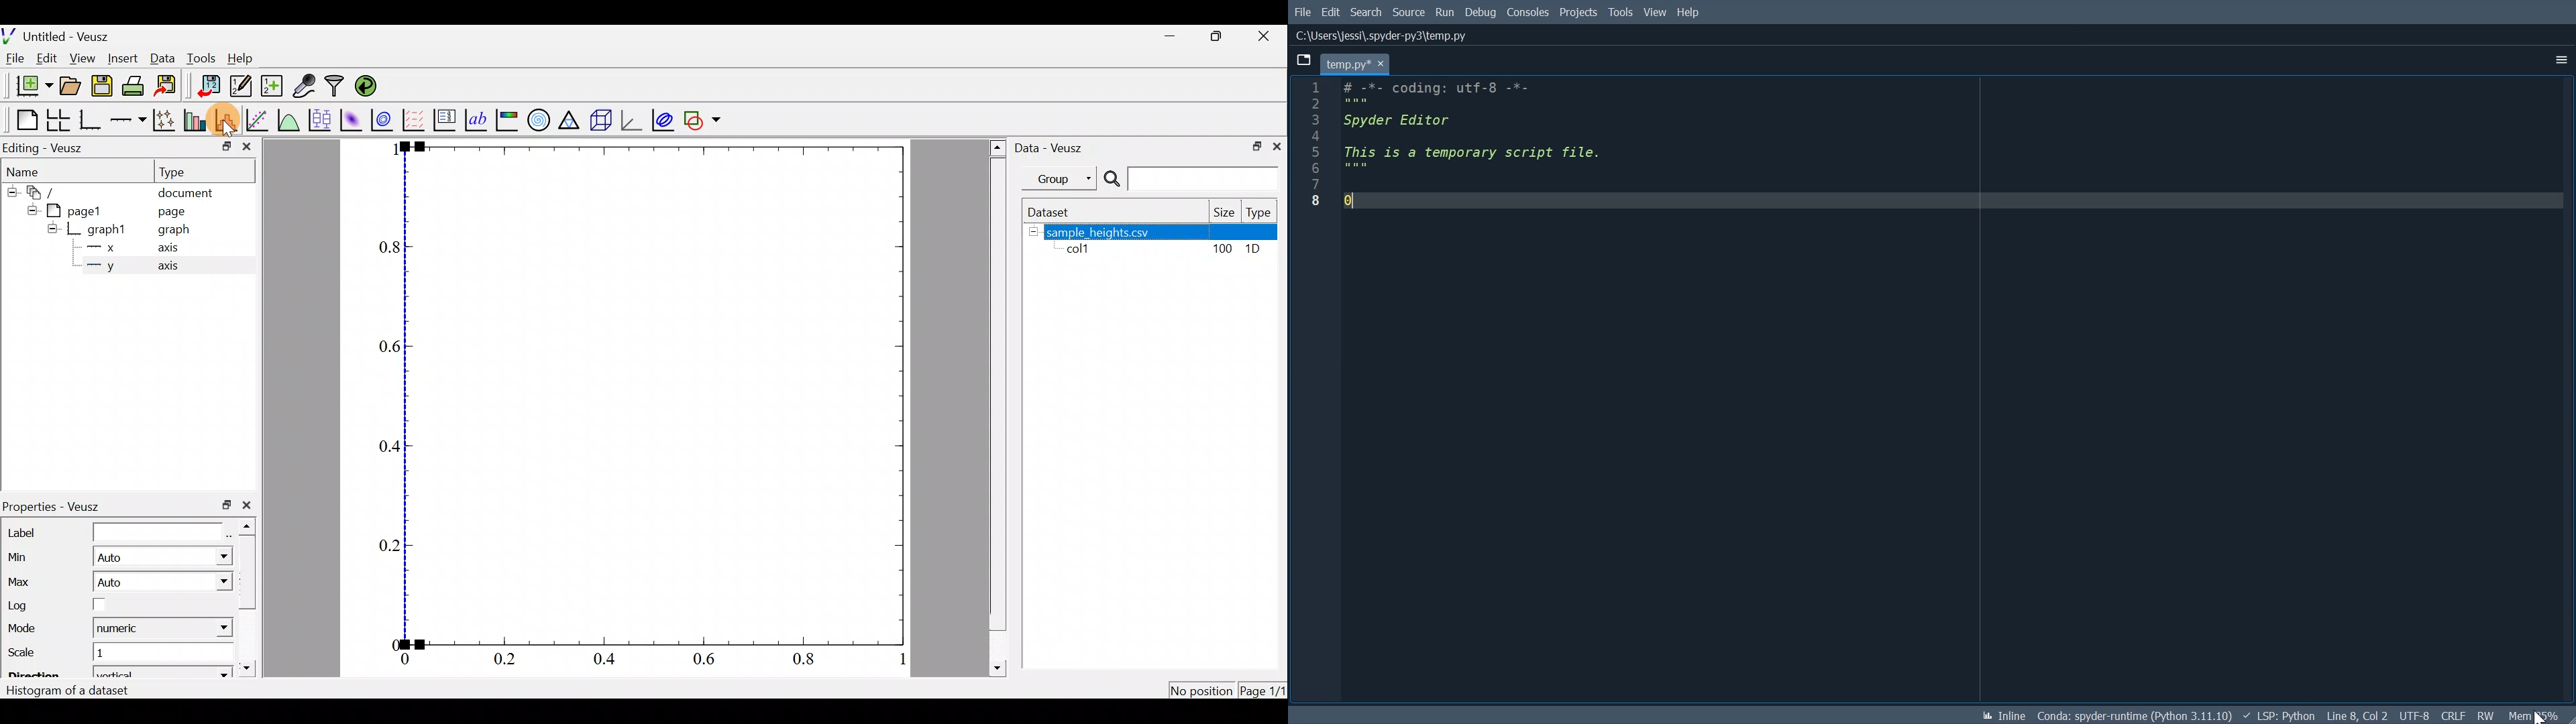 The width and height of the screenshot is (2576, 728). What do you see at coordinates (105, 230) in the screenshot?
I see `graph1` at bounding box center [105, 230].